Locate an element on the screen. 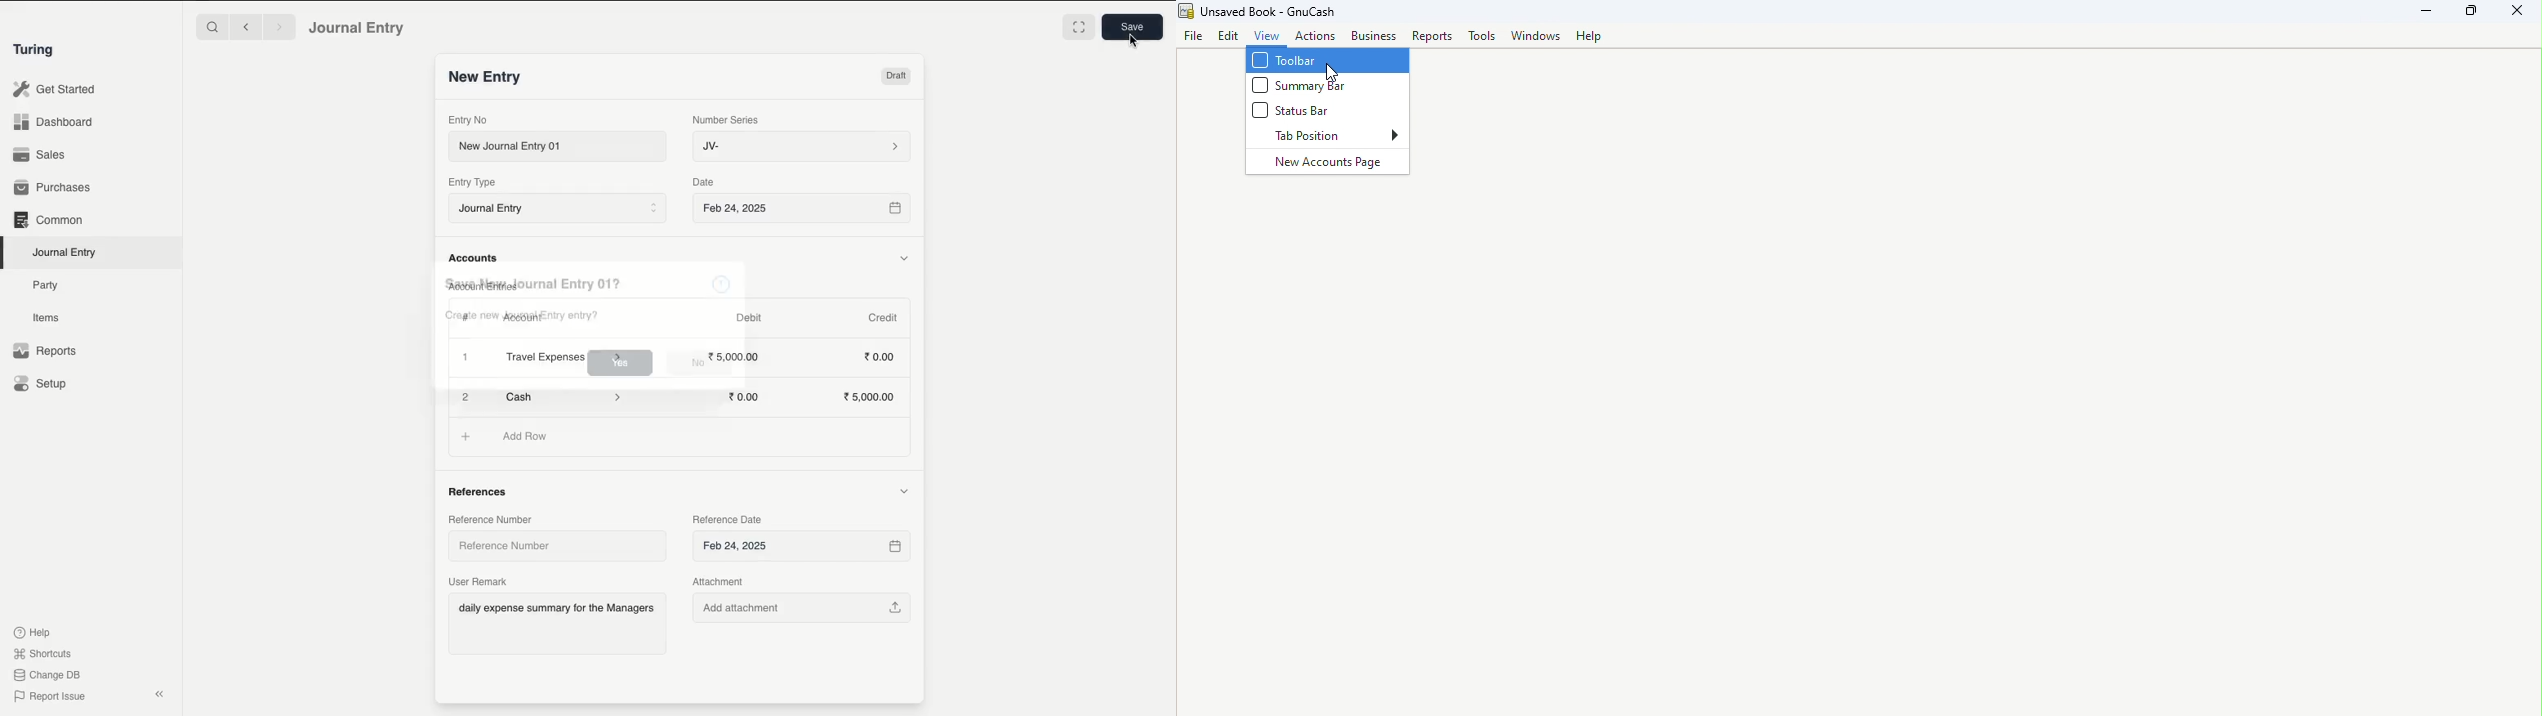  Forward is located at coordinates (280, 26).